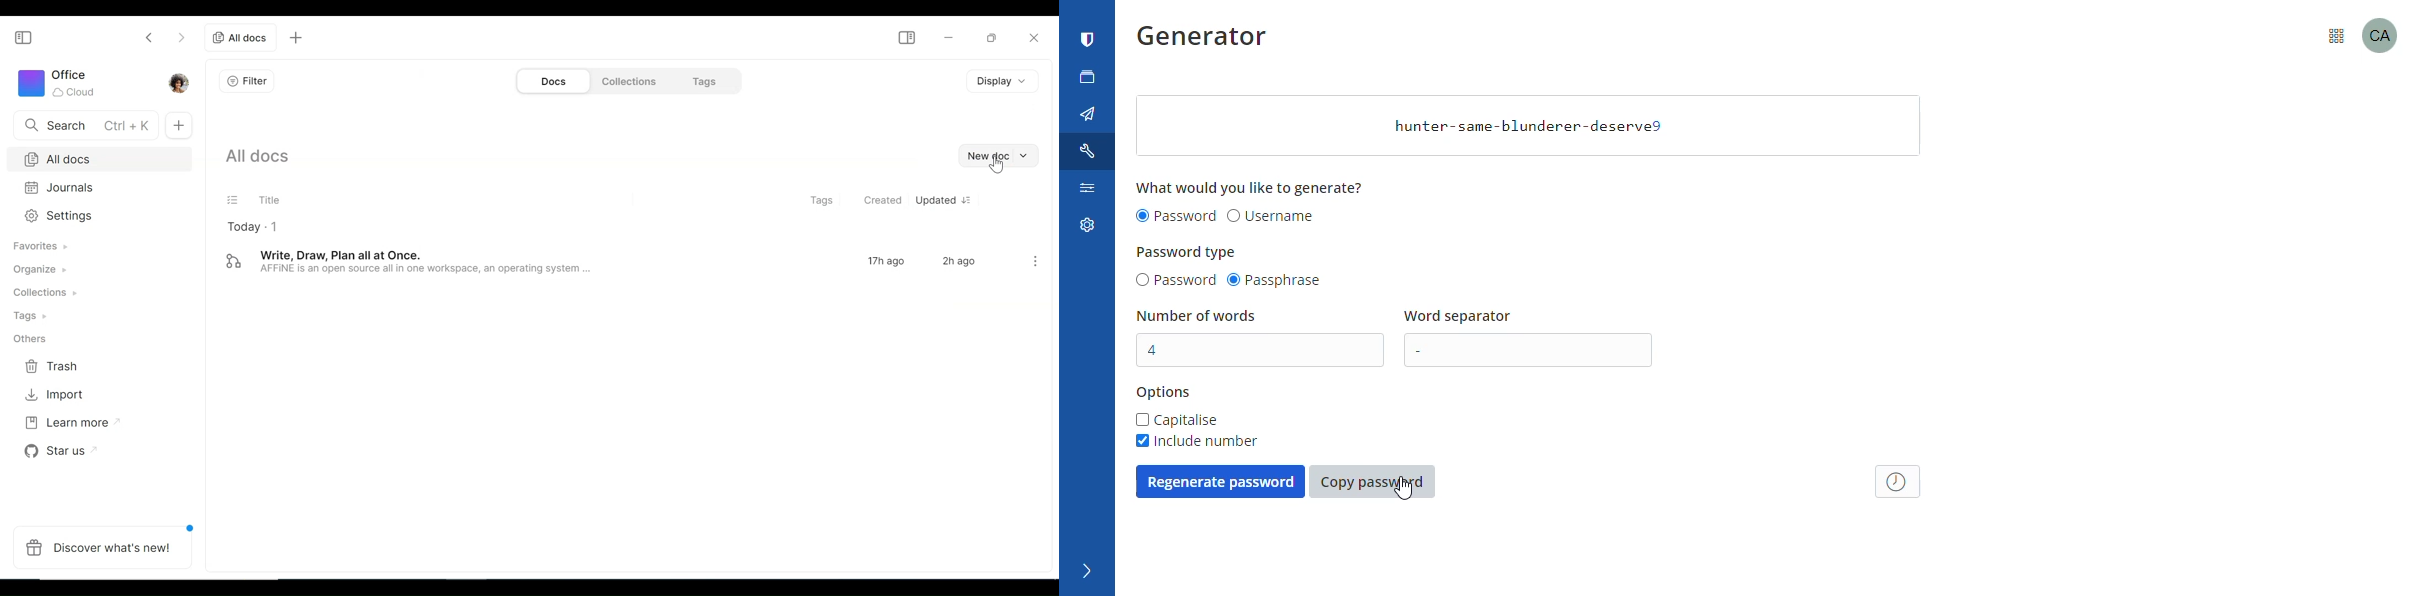 The image size is (2436, 616). Describe the element at coordinates (1271, 217) in the screenshot. I see `username radio button` at that location.